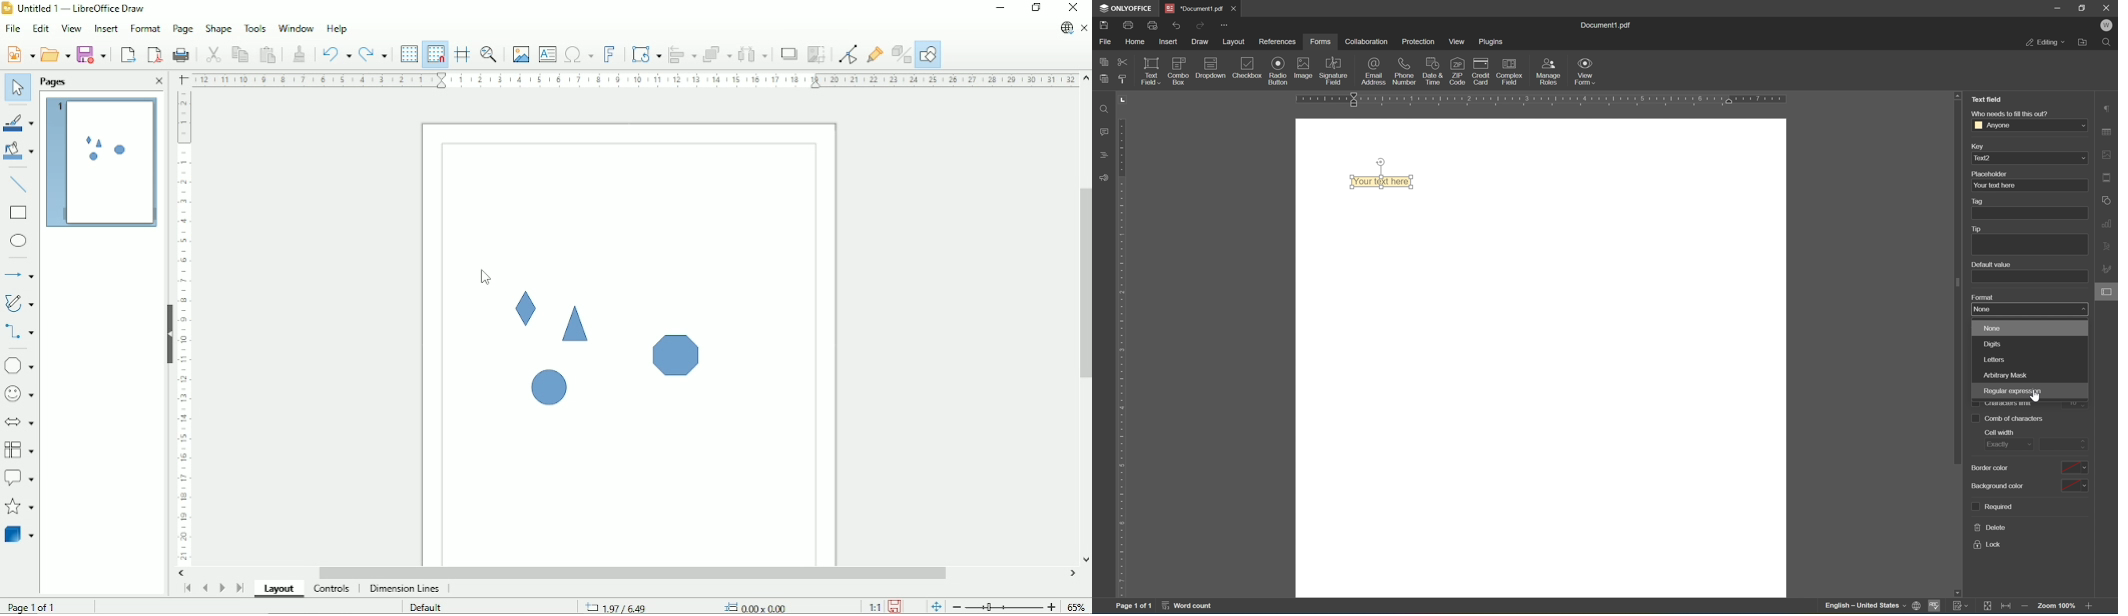 This screenshot has width=2128, height=616. Describe the element at coordinates (1234, 41) in the screenshot. I see `layout` at that location.